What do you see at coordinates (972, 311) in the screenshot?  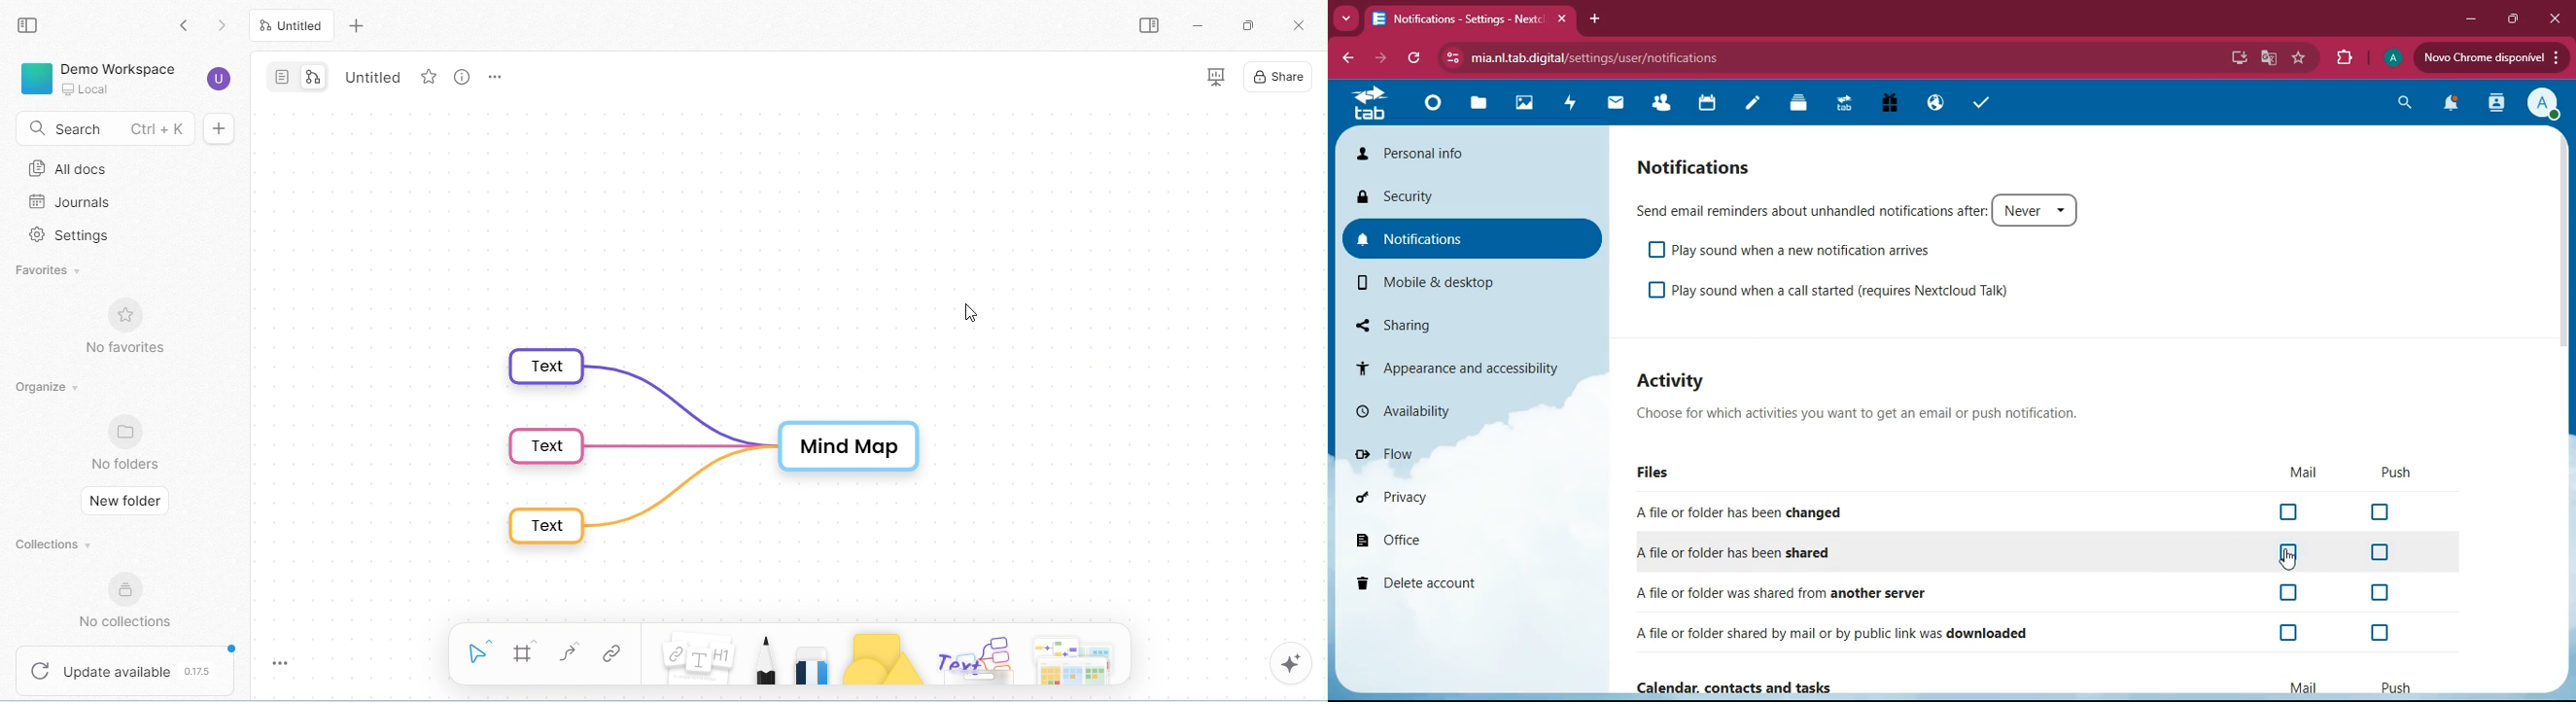 I see `cursor` at bounding box center [972, 311].